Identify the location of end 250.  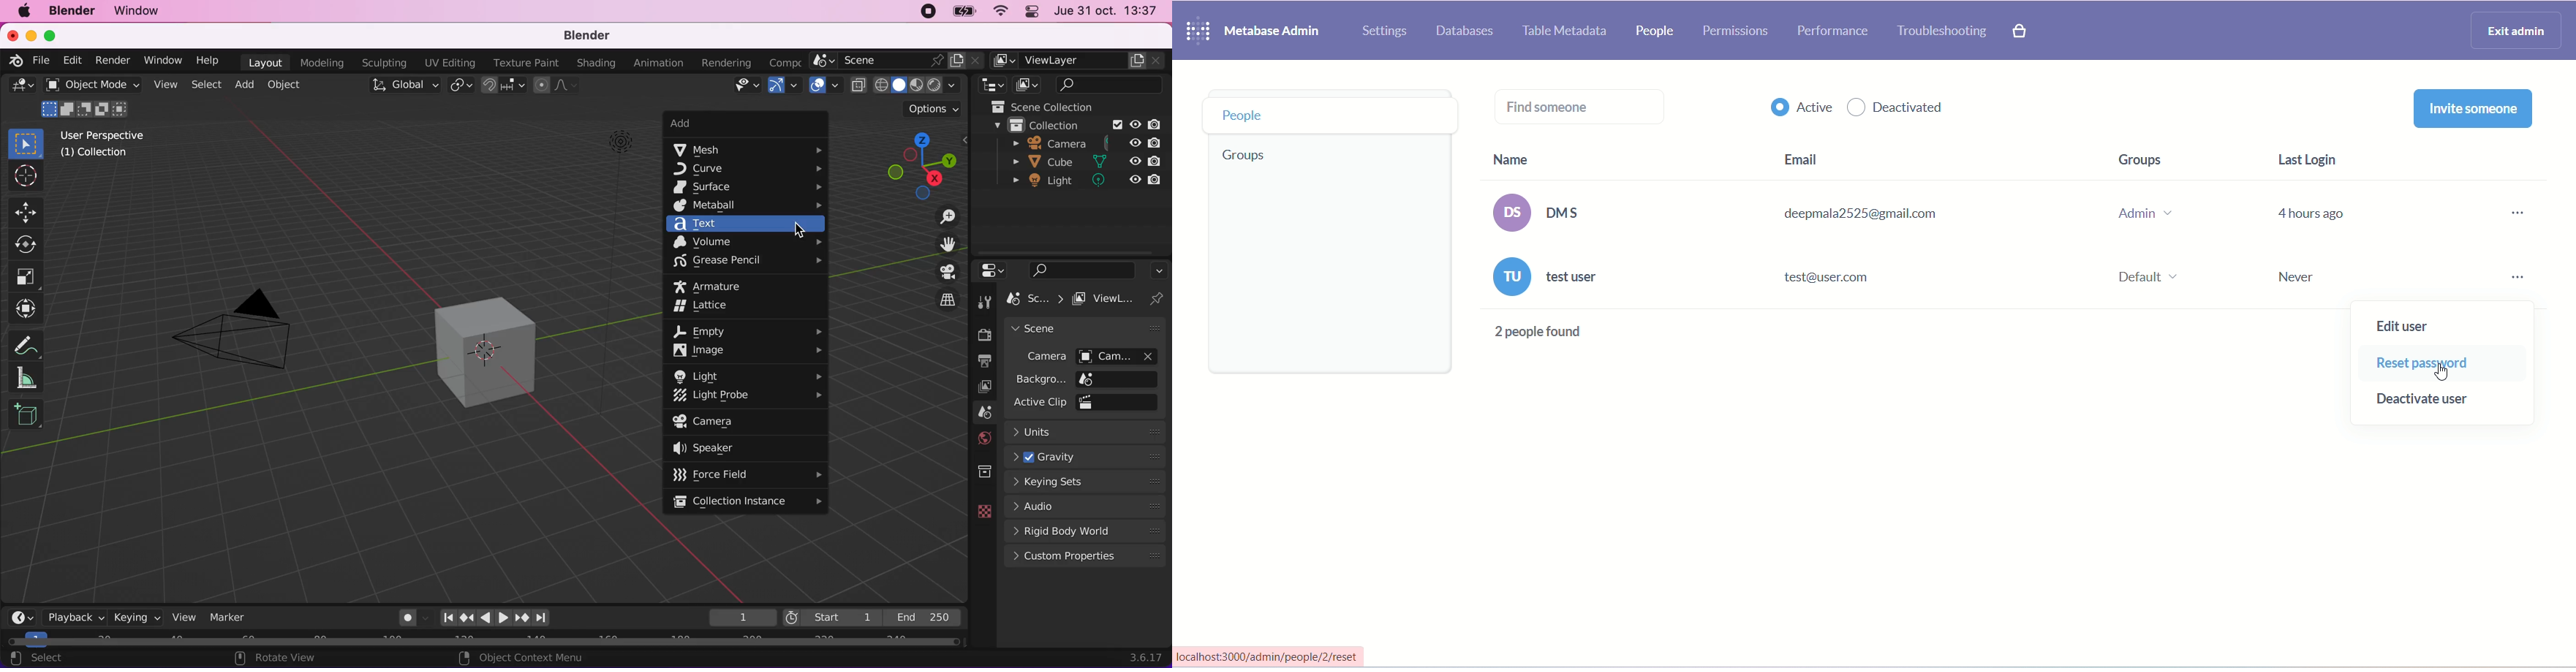
(928, 618).